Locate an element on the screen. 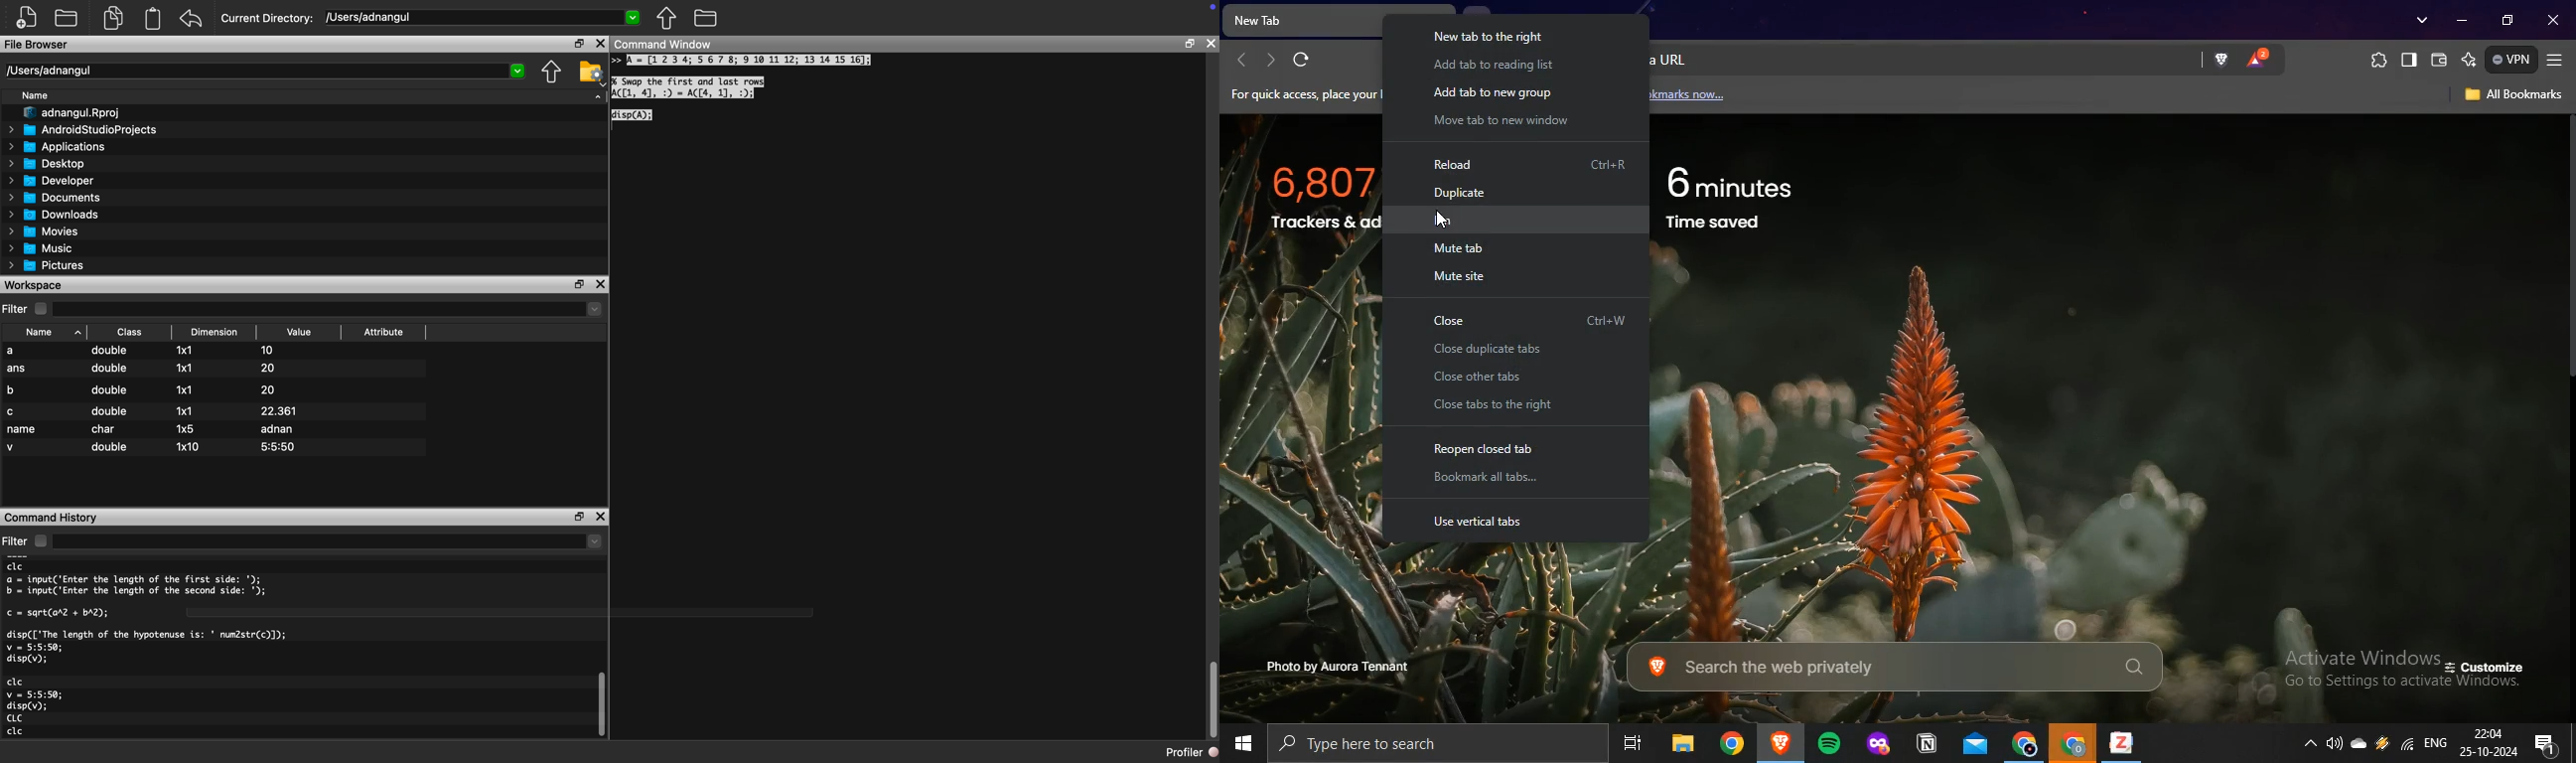 This screenshot has height=784, width=2576. cursor is located at coordinates (1445, 224).